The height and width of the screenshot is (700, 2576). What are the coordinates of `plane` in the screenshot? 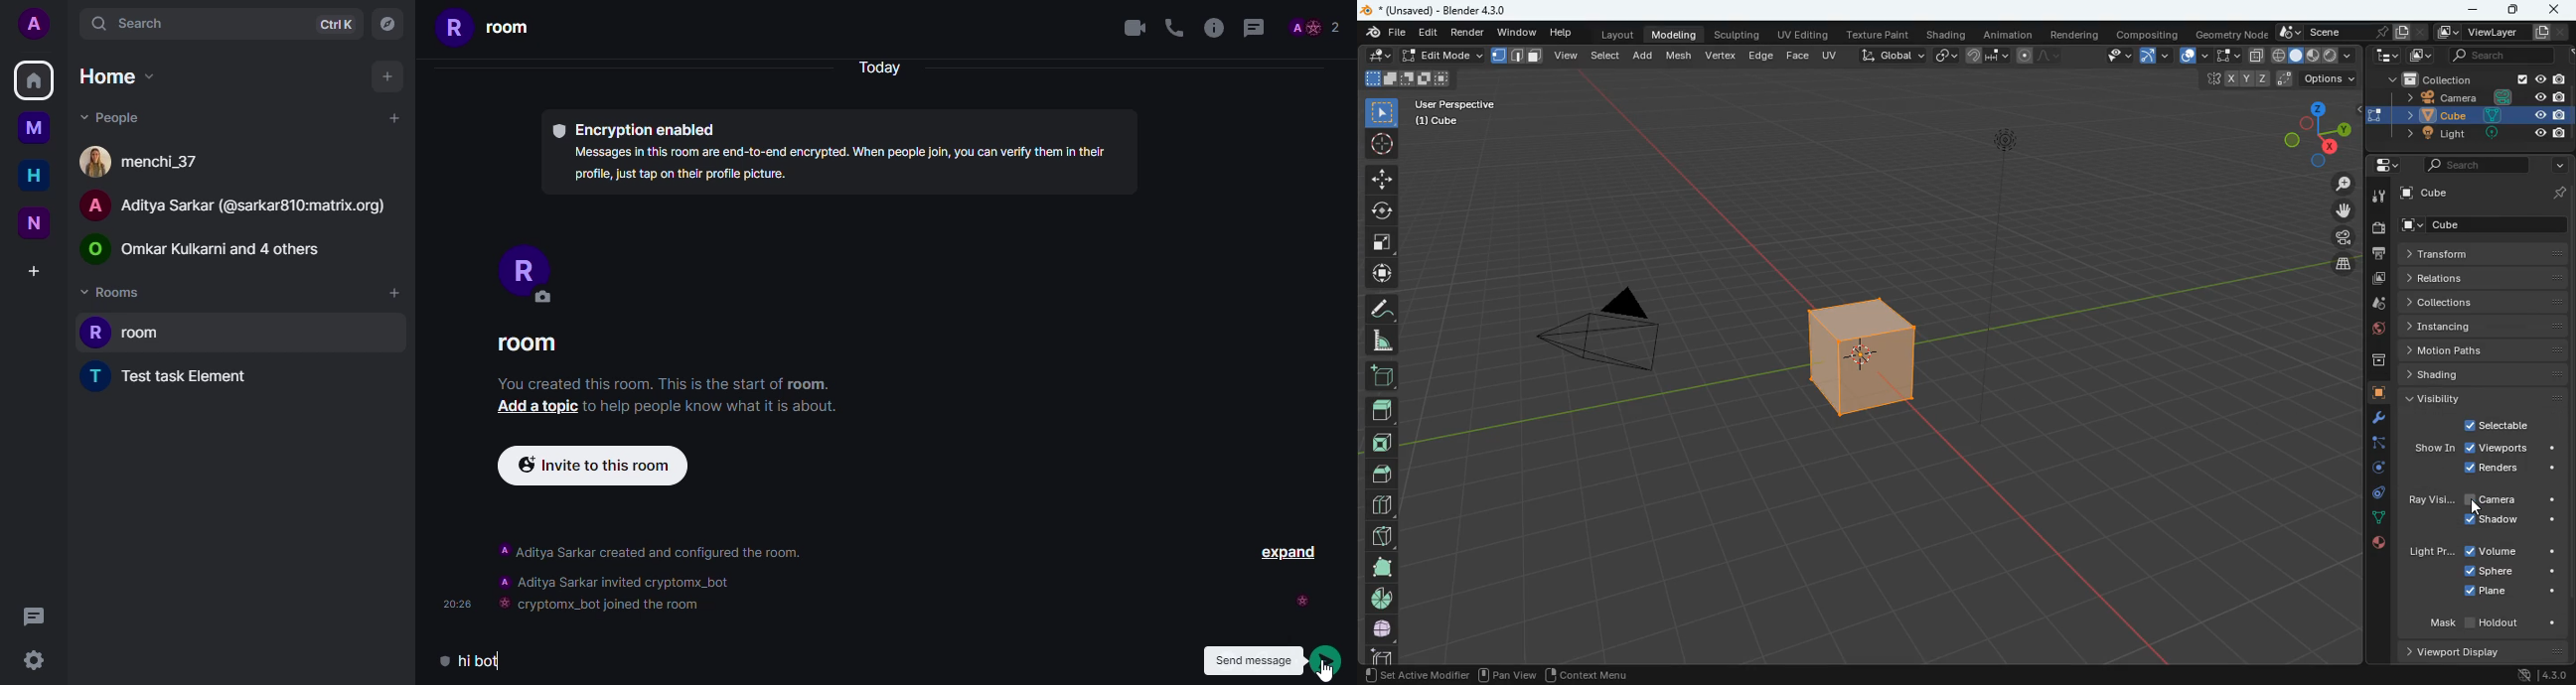 It's located at (2511, 592).